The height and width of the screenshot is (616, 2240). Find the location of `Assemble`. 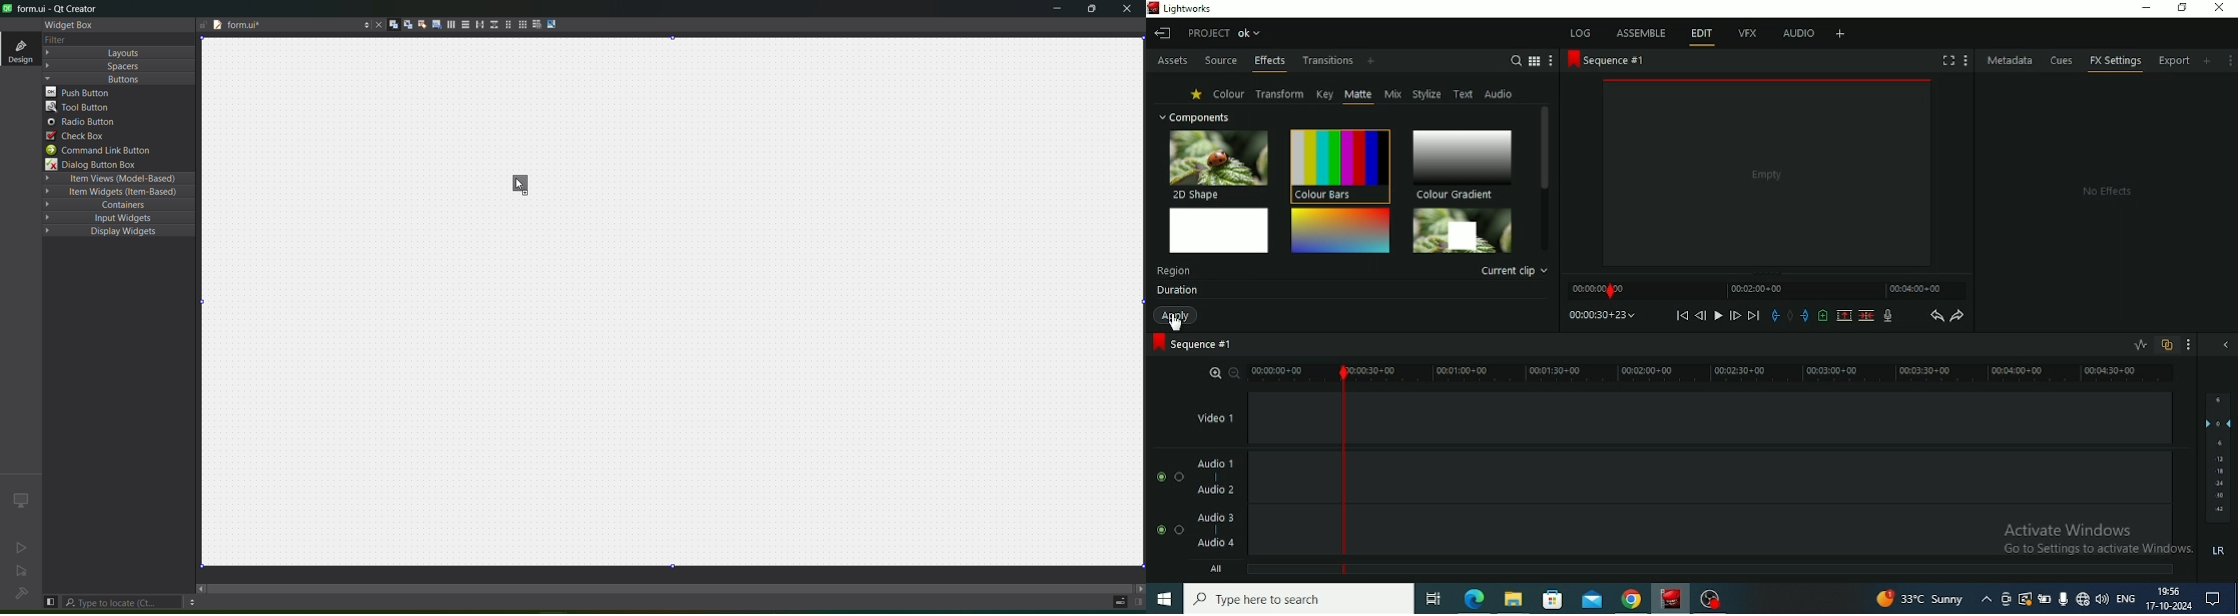

Assemble is located at coordinates (1640, 32).